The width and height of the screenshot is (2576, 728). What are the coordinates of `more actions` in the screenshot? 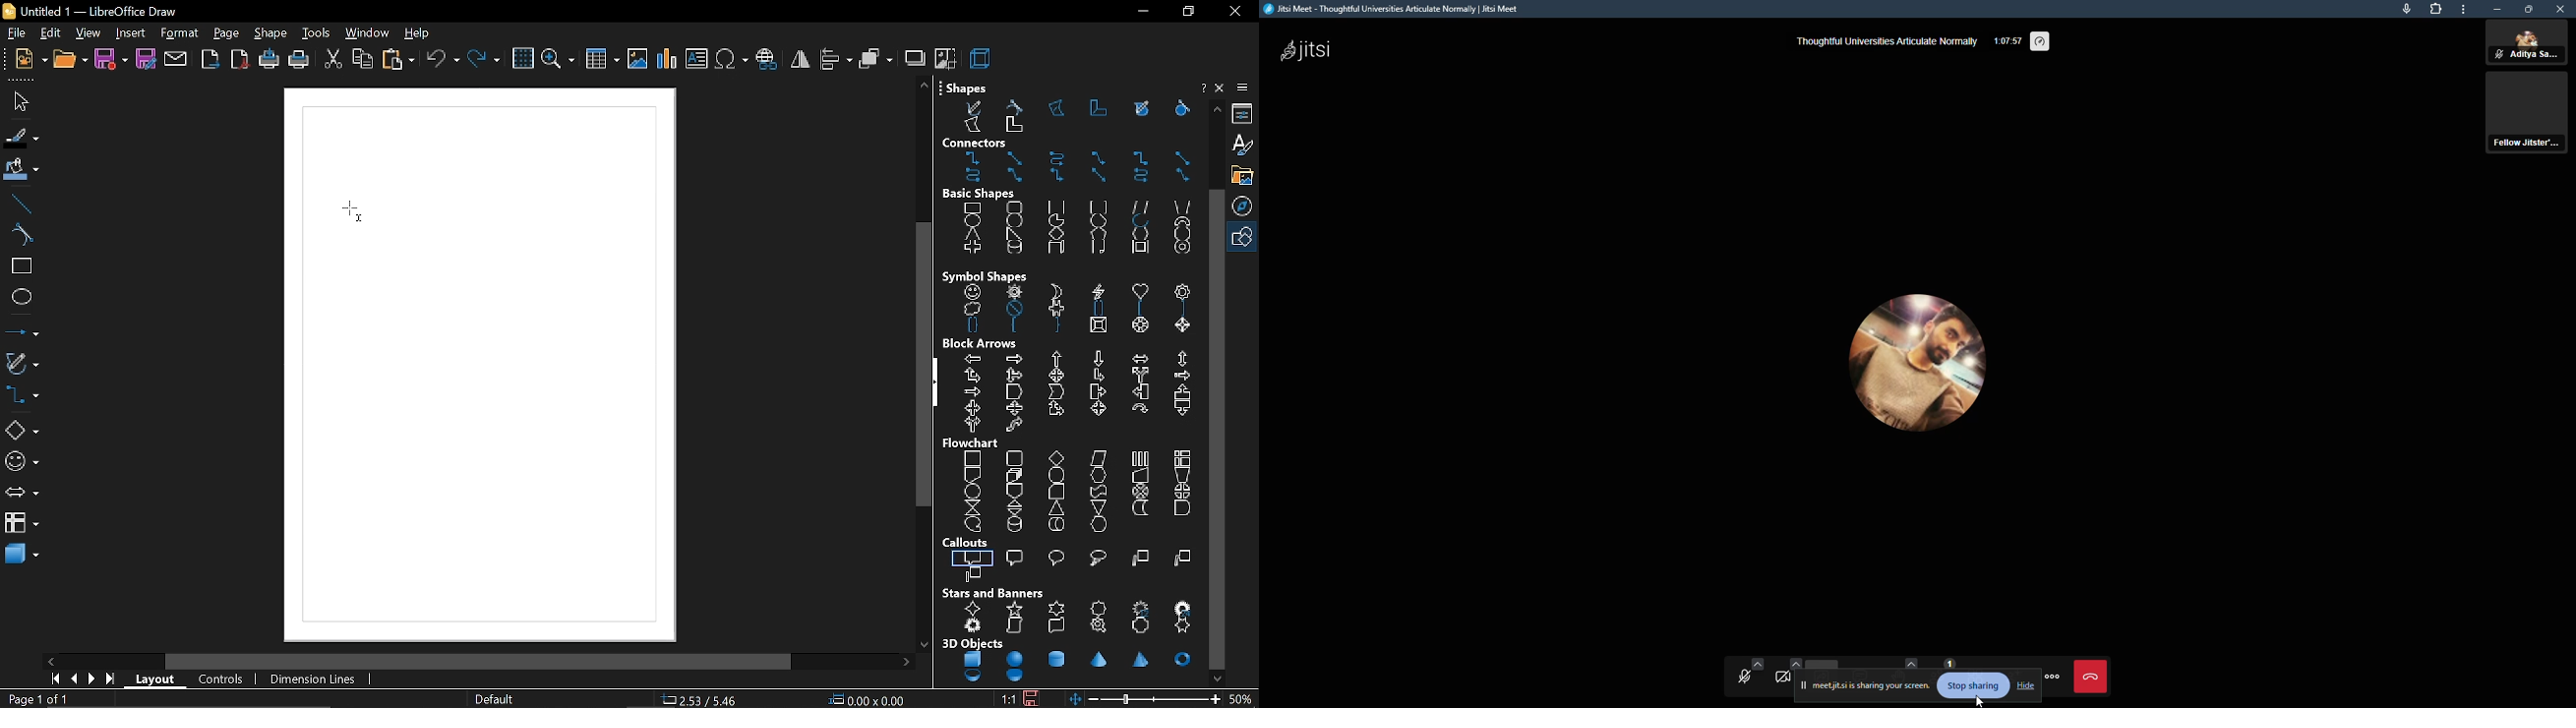 It's located at (2055, 679).